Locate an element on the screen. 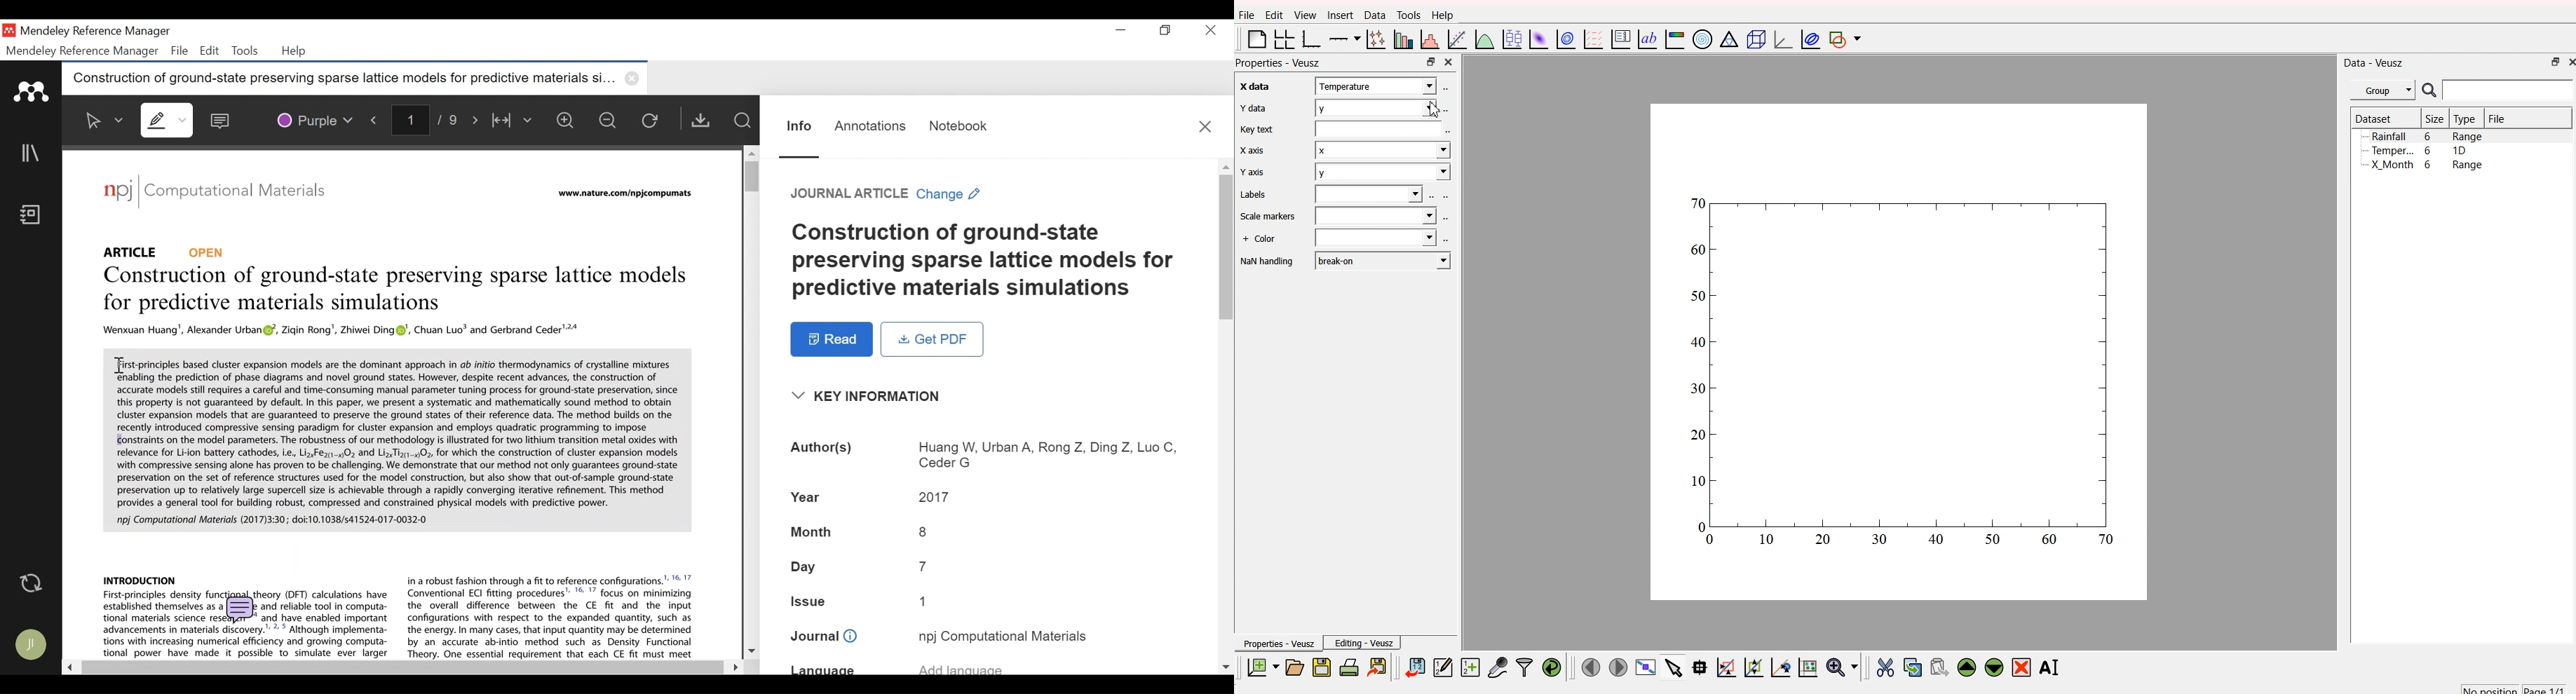  Scroll up is located at coordinates (1226, 166).